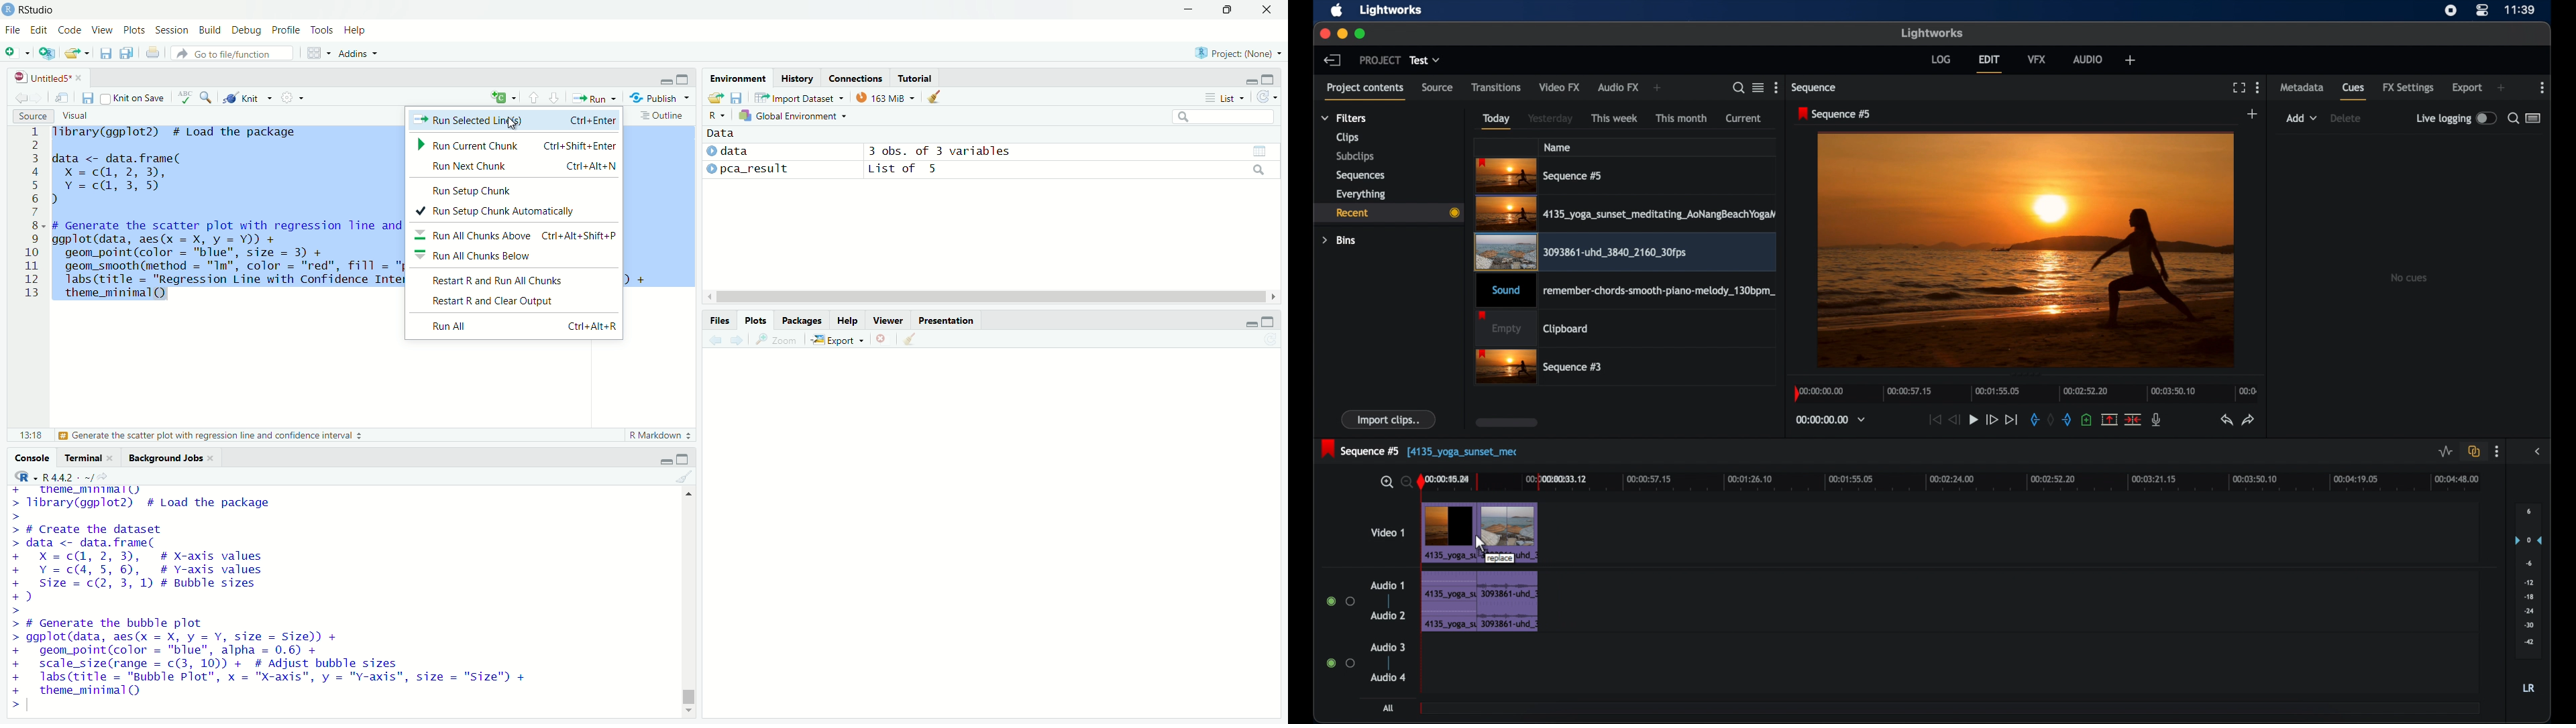 The width and height of the screenshot is (2576, 728). What do you see at coordinates (1228, 10) in the screenshot?
I see `restore` at bounding box center [1228, 10].